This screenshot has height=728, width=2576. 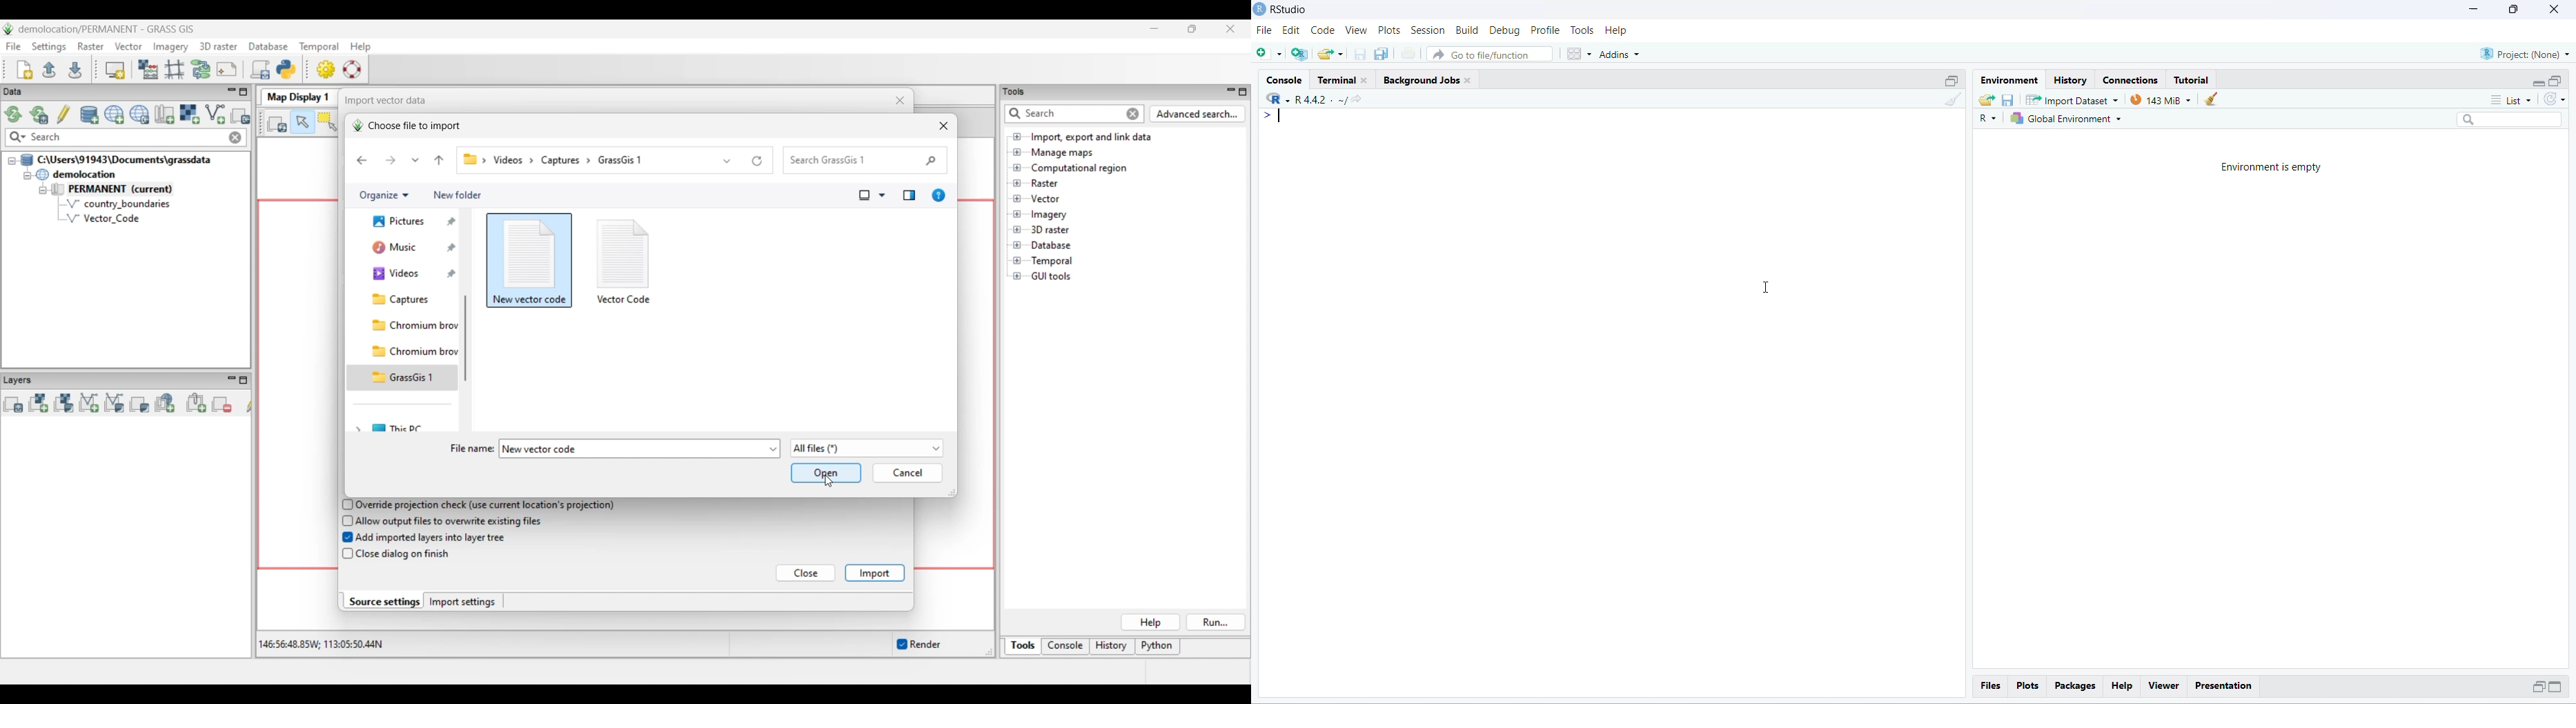 What do you see at coordinates (1622, 55) in the screenshot?
I see `addins` at bounding box center [1622, 55].